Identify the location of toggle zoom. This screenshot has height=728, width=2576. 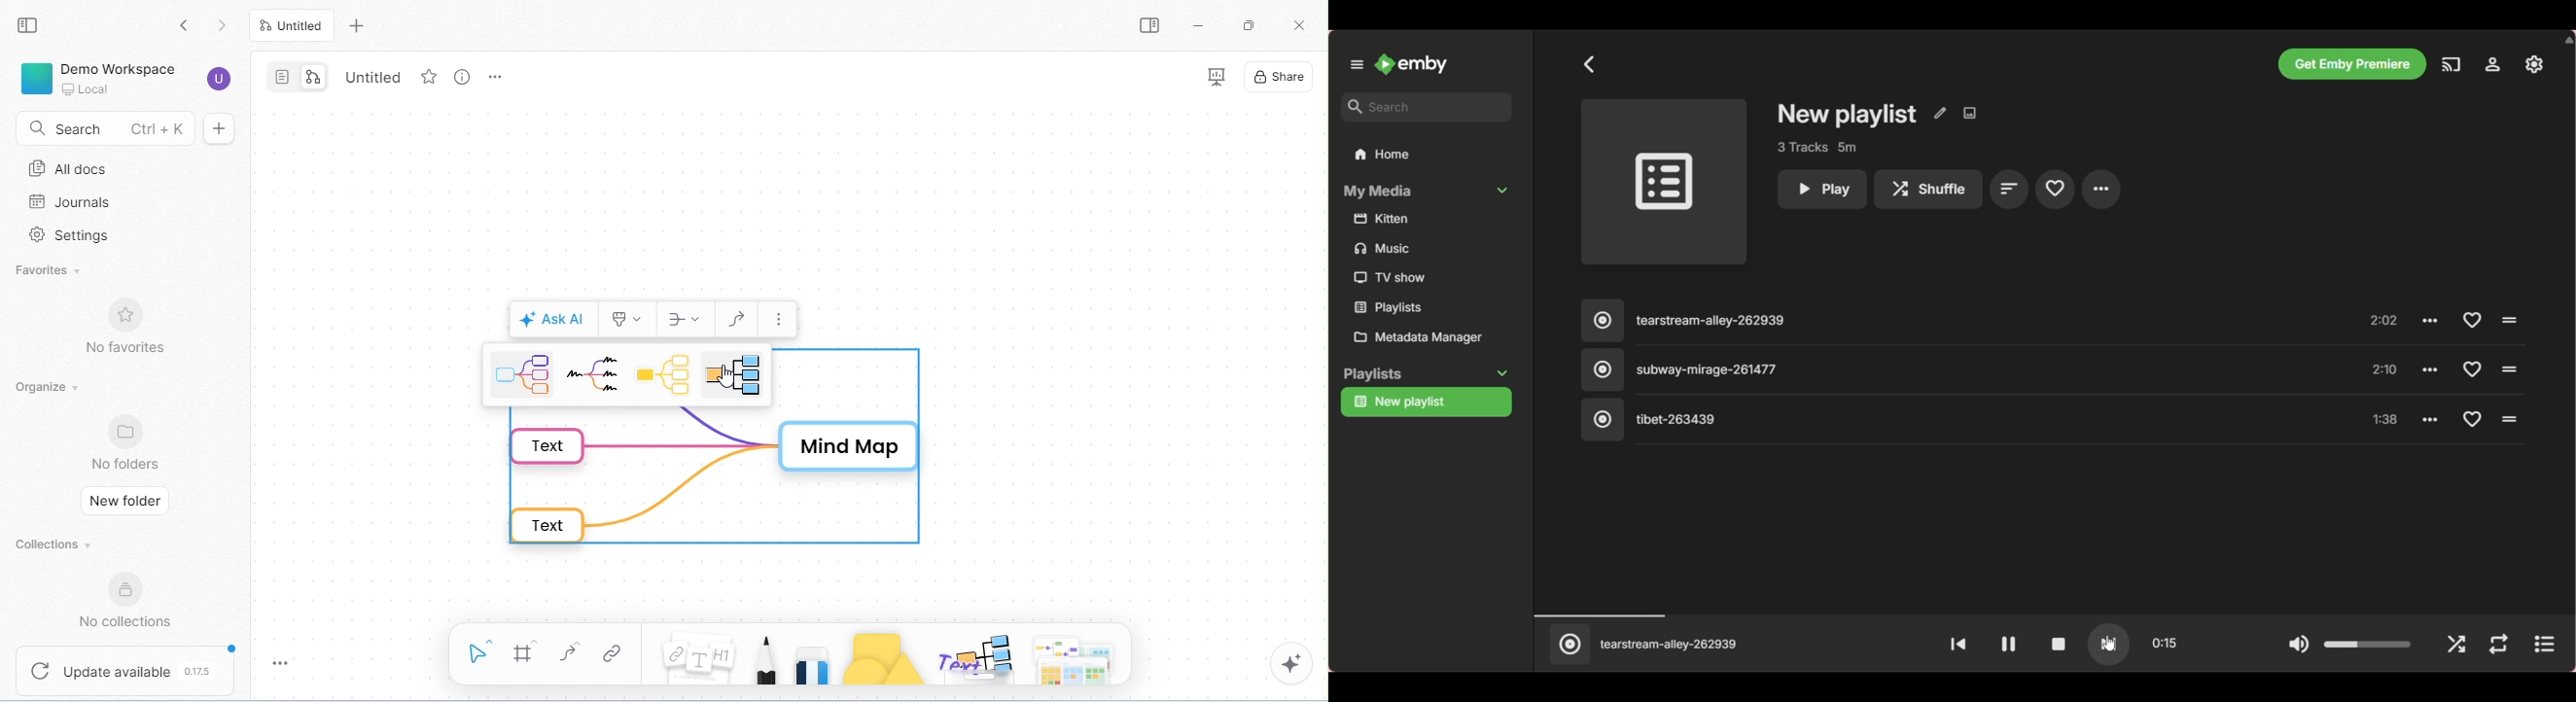
(280, 666).